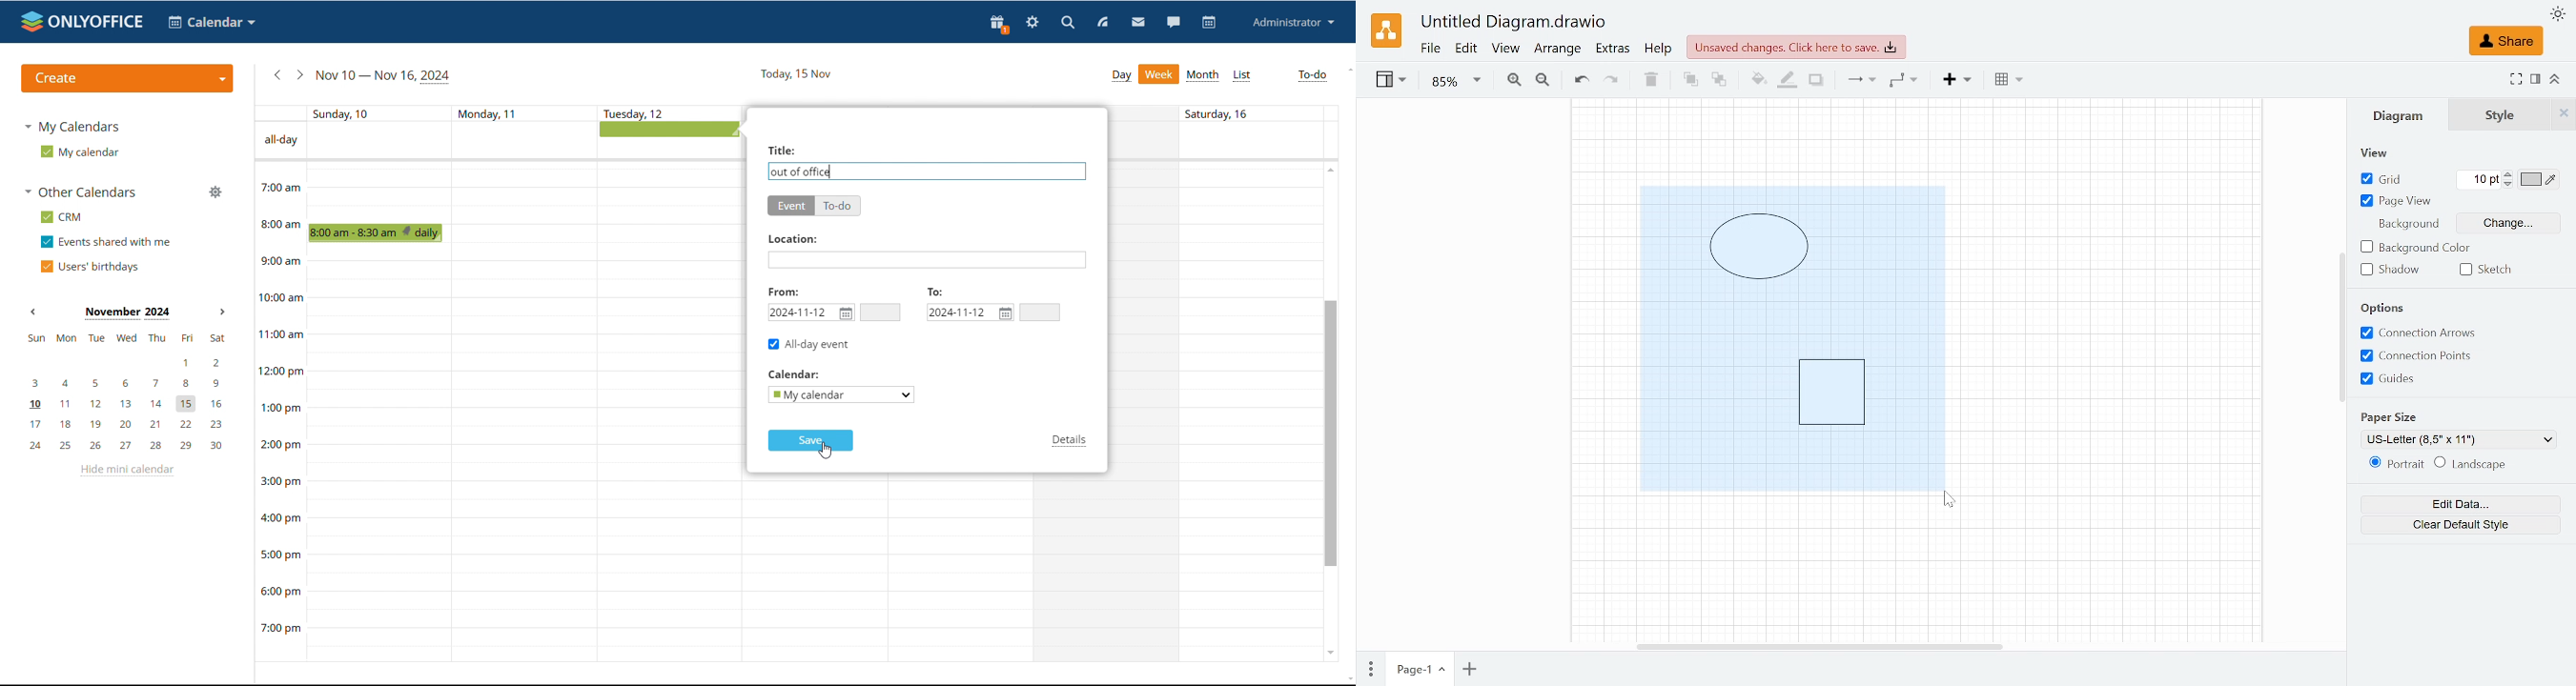 The width and height of the screenshot is (2576, 700). Describe the element at coordinates (1430, 50) in the screenshot. I see `Fie` at that location.